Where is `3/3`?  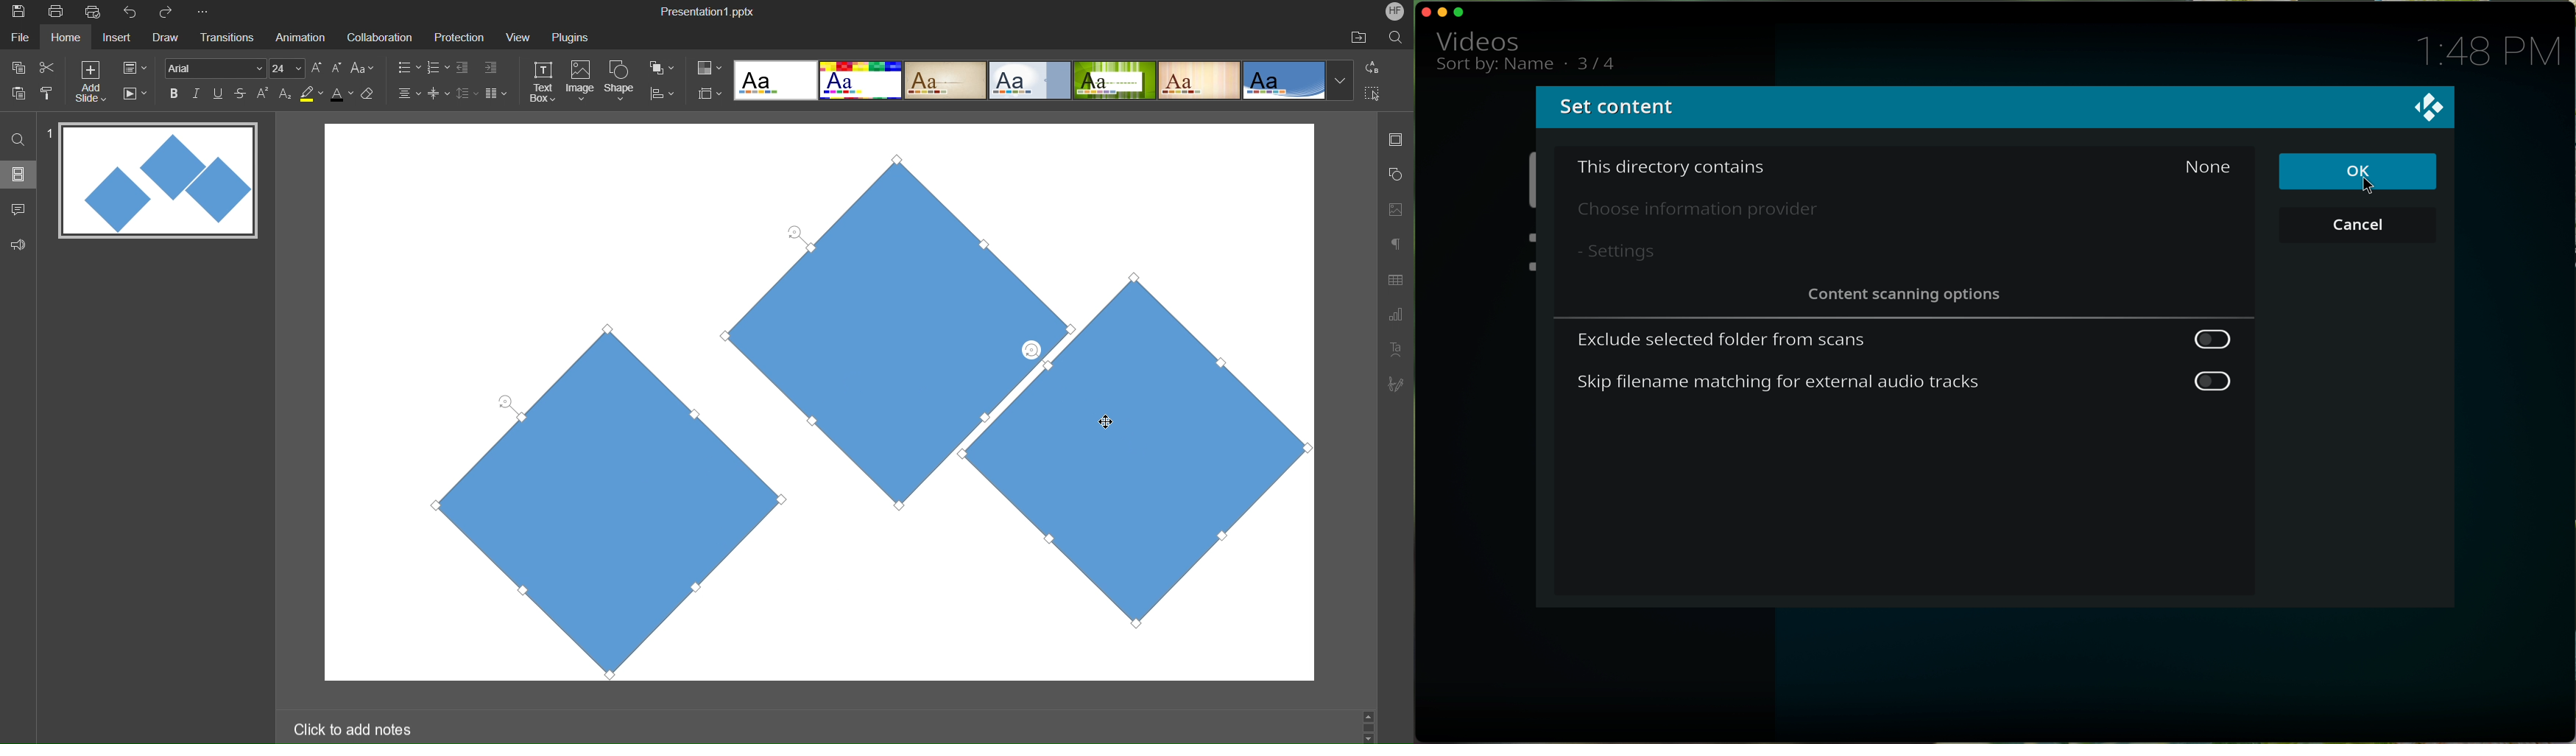
3/3 is located at coordinates (1604, 65).